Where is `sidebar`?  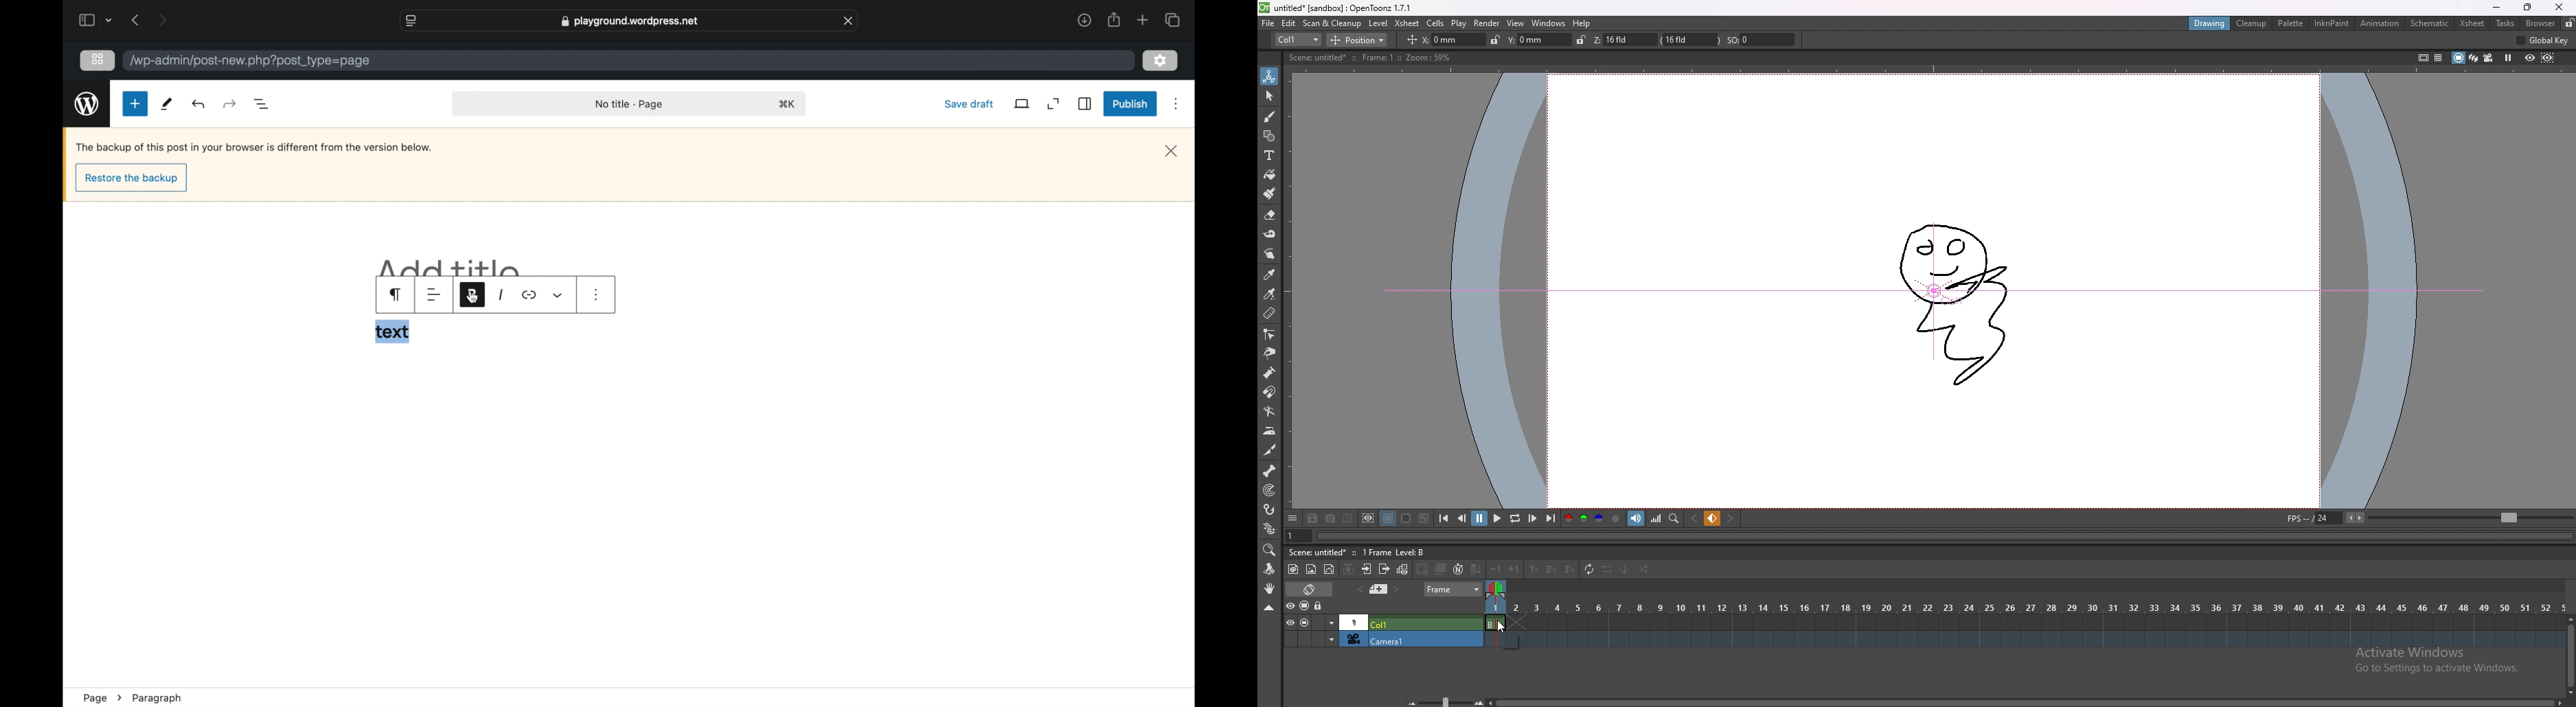 sidebar is located at coordinates (86, 20).